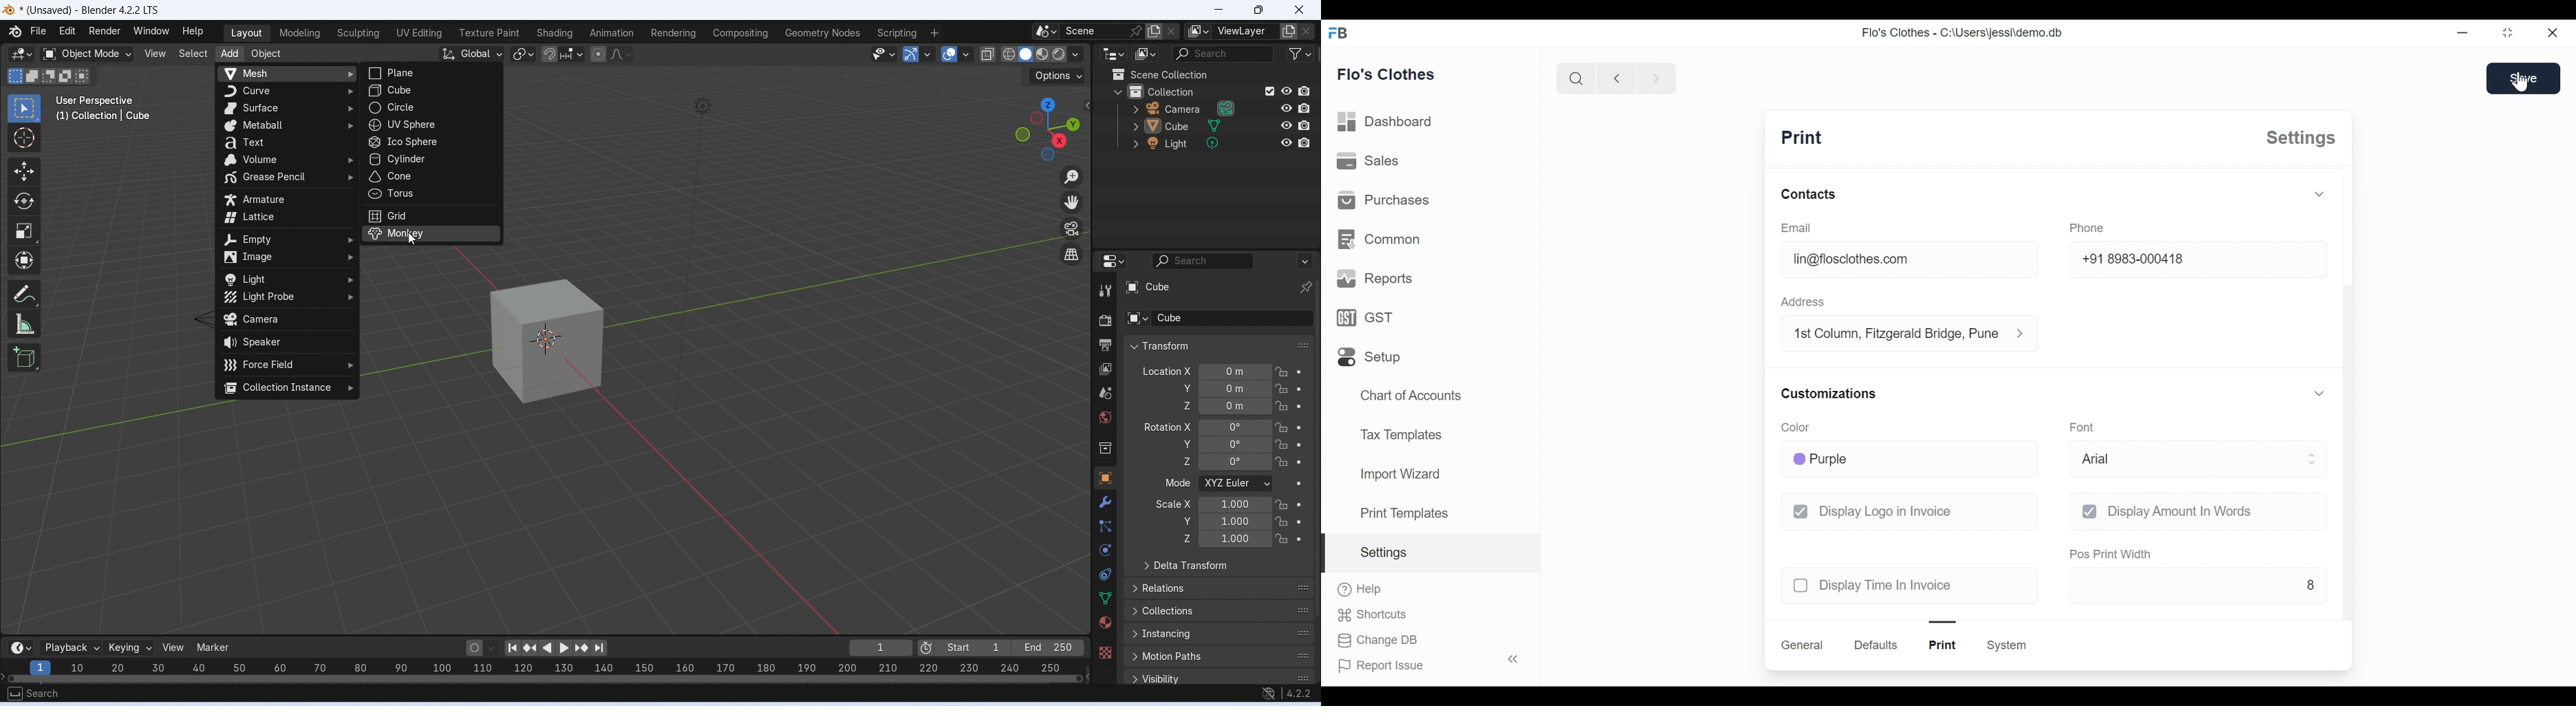  Describe the element at coordinates (1386, 74) in the screenshot. I see `flo's clothes` at that location.